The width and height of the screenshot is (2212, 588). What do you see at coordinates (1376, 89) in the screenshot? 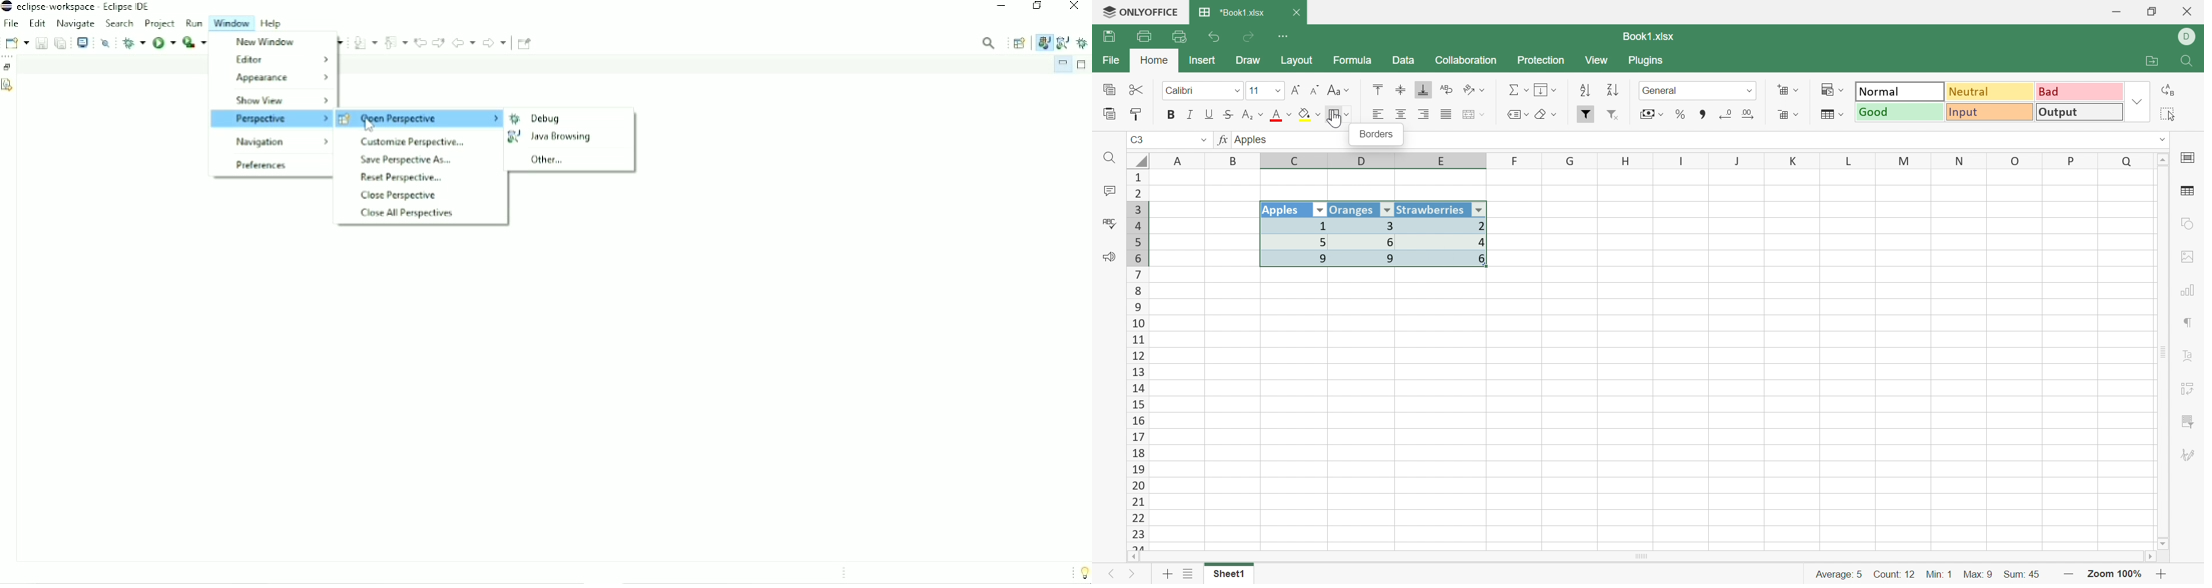
I see `Align Top` at bounding box center [1376, 89].